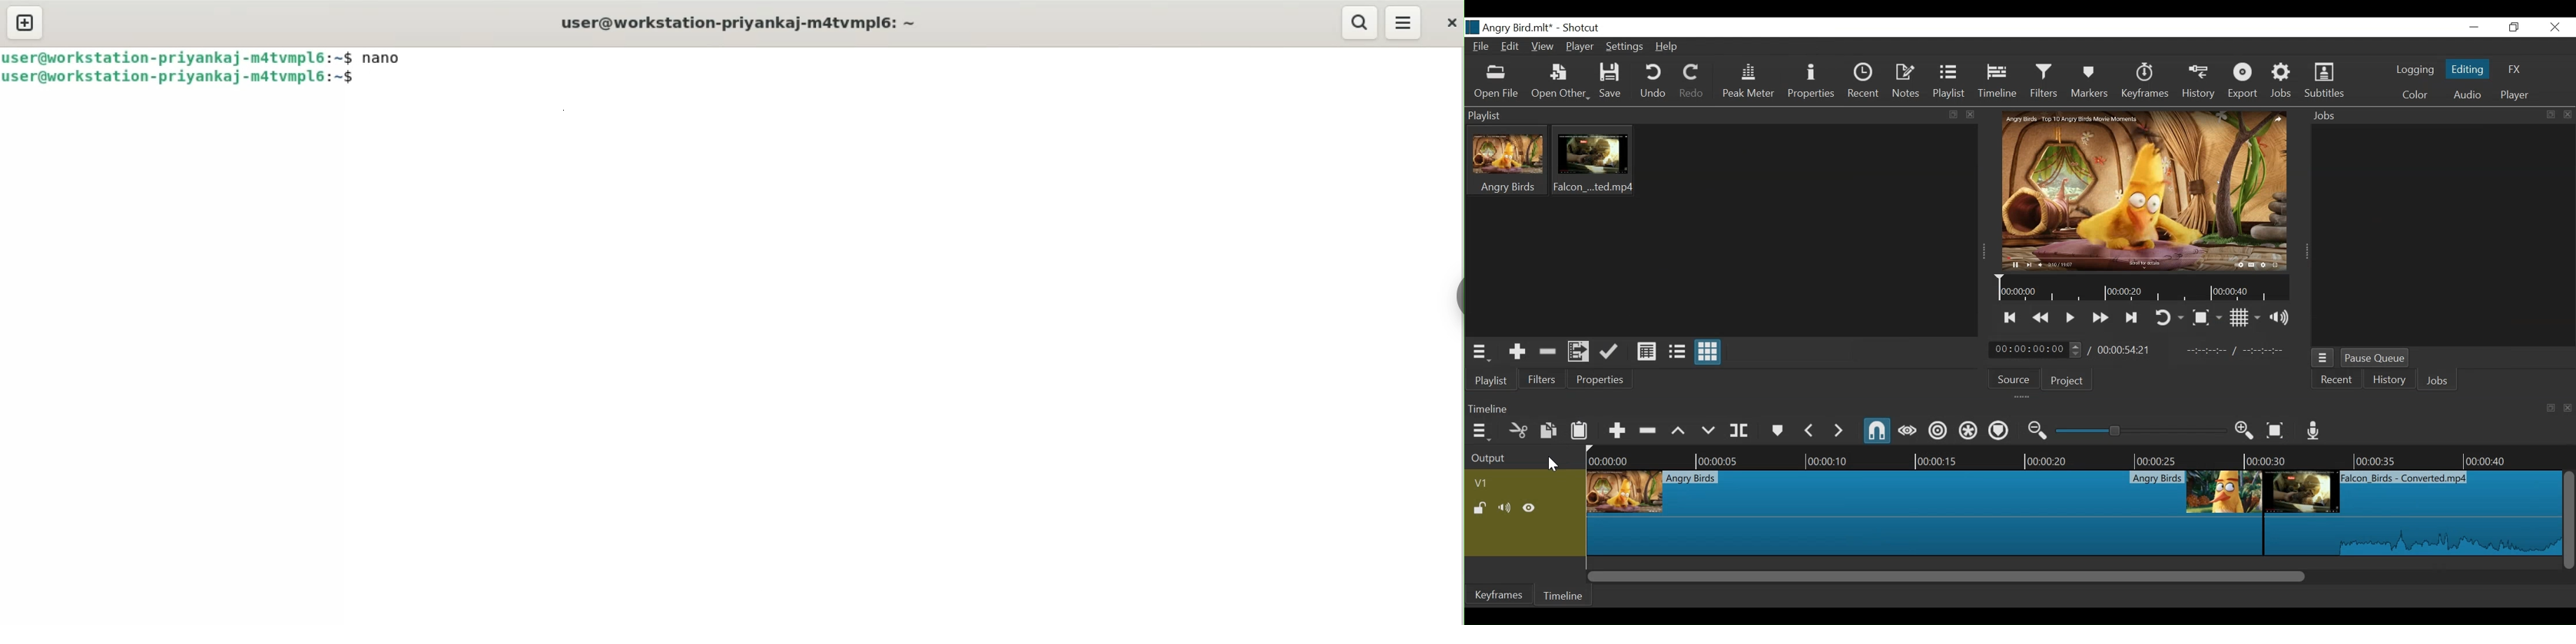  I want to click on Show volume control, so click(2280, 319).